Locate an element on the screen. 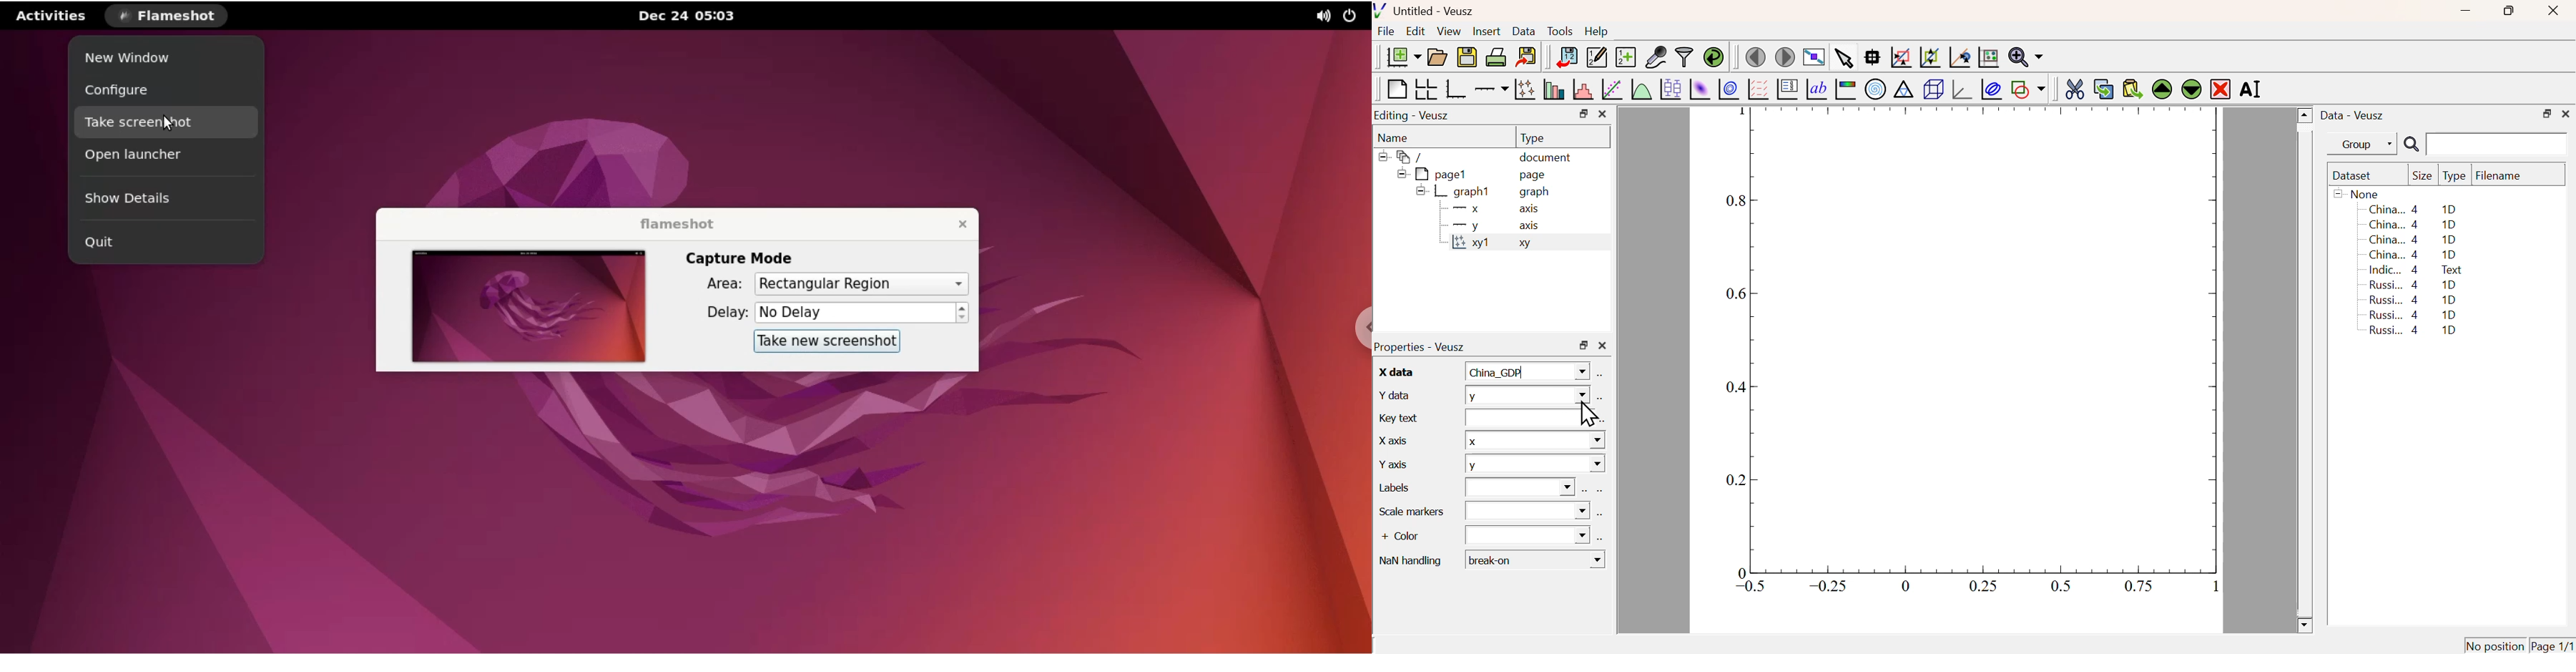 Image resolution: width=2576 pixels, height=672 pixels. Minimize is located at coordinates (2466, 11).